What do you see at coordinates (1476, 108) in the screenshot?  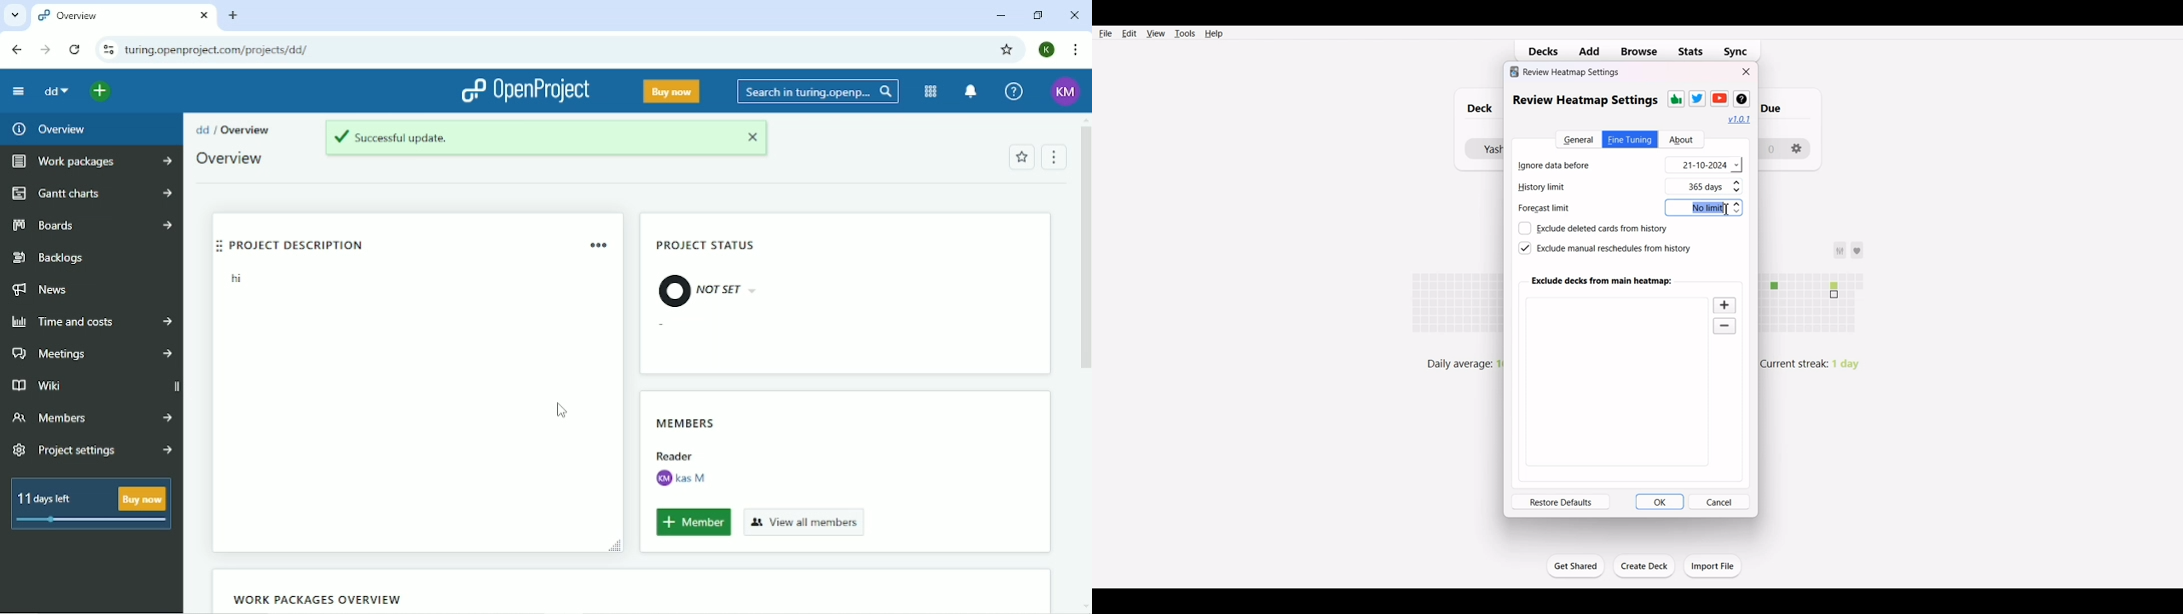 I see `Deck` at bounding box center [1476, 108].